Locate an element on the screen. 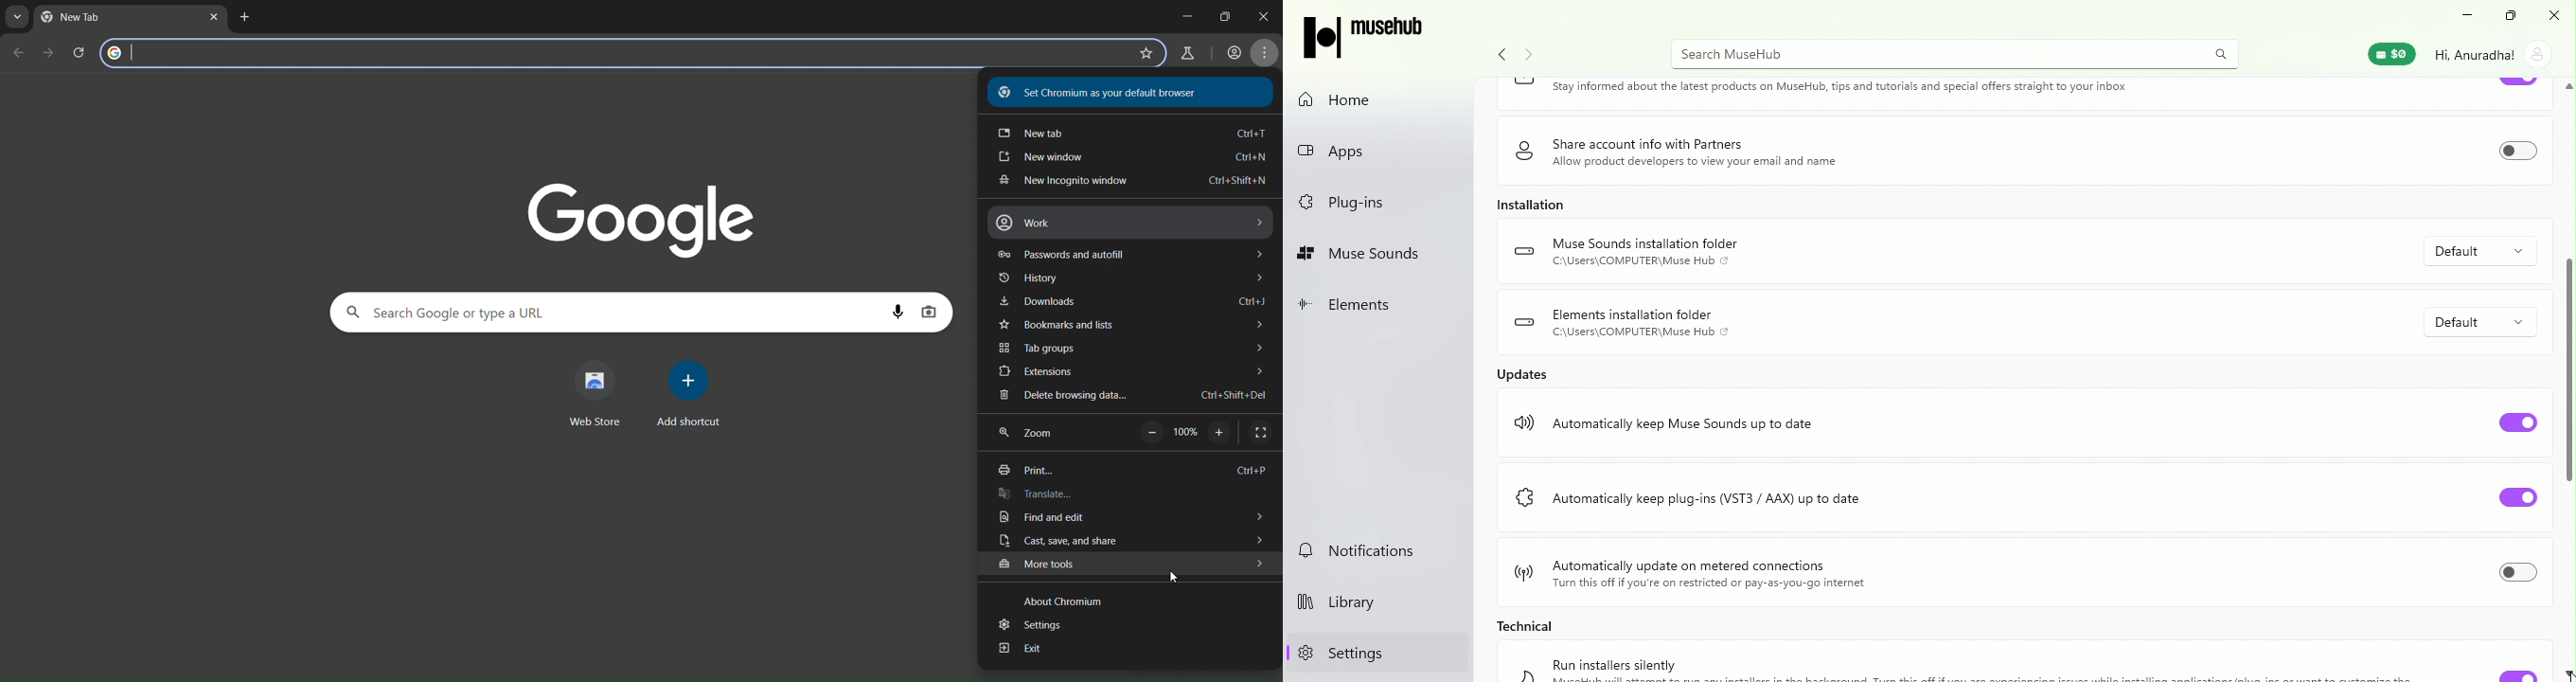  Navigate back is located at coordinates (1501, 55).